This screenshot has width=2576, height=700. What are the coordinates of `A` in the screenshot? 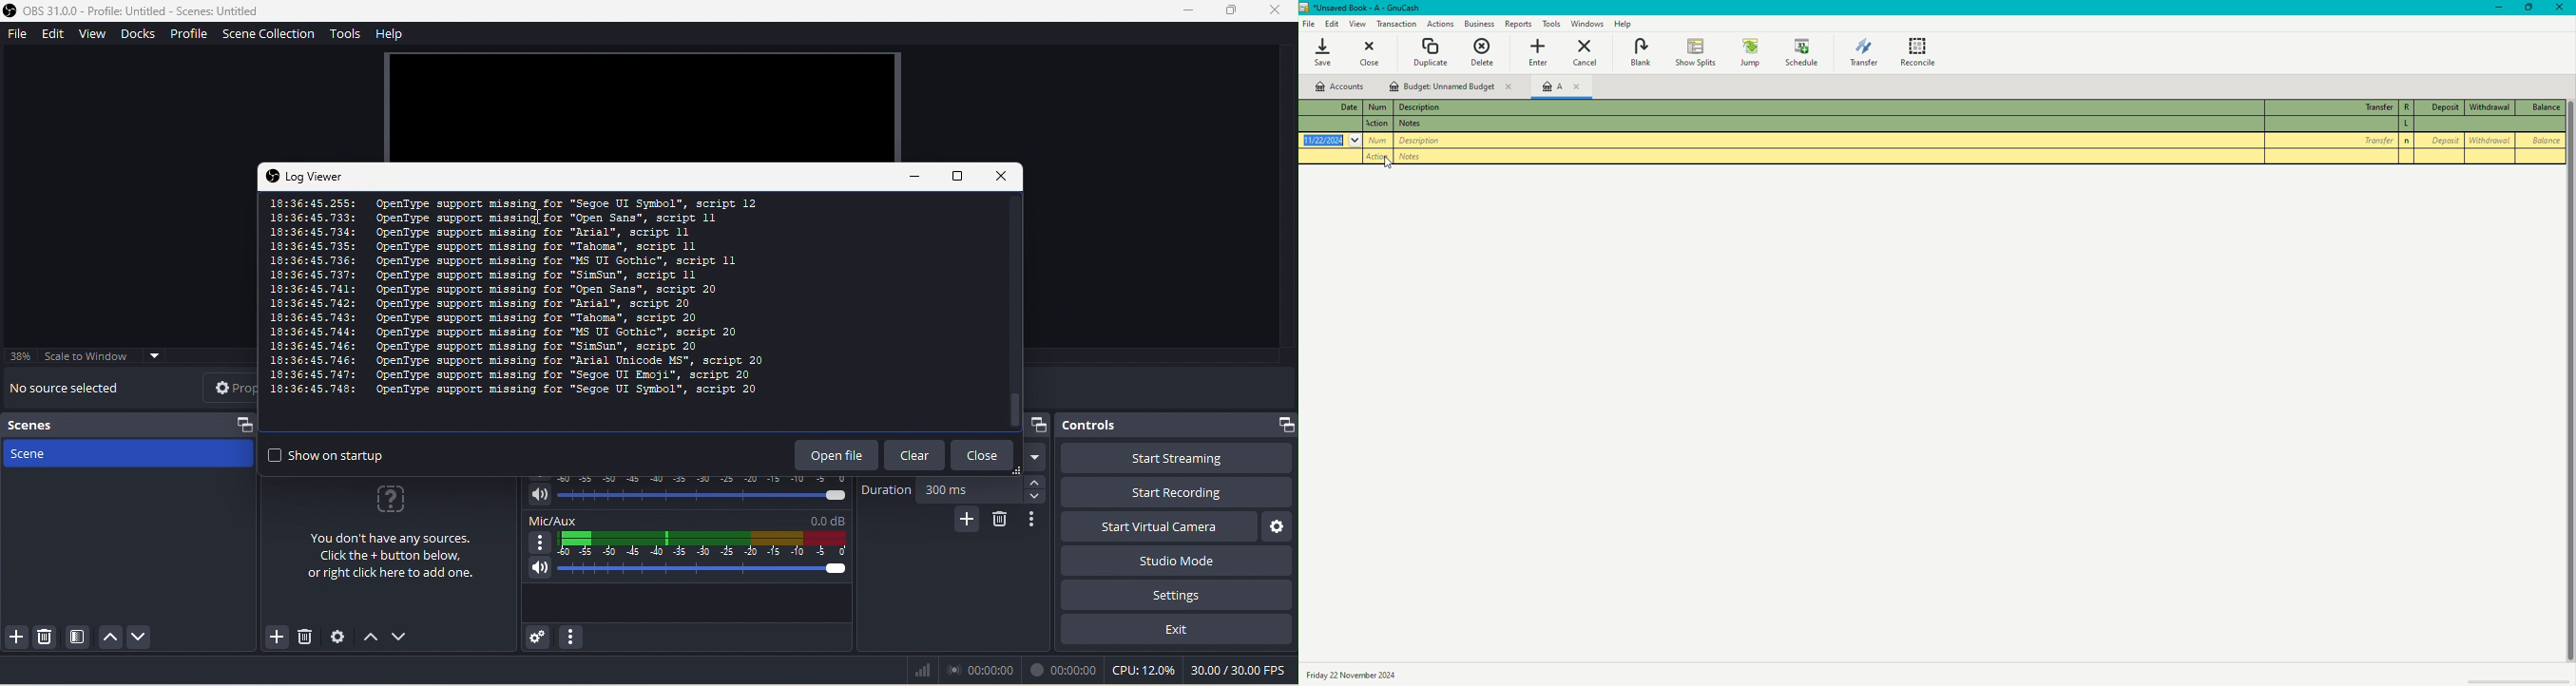 It's located at (1567, 87).